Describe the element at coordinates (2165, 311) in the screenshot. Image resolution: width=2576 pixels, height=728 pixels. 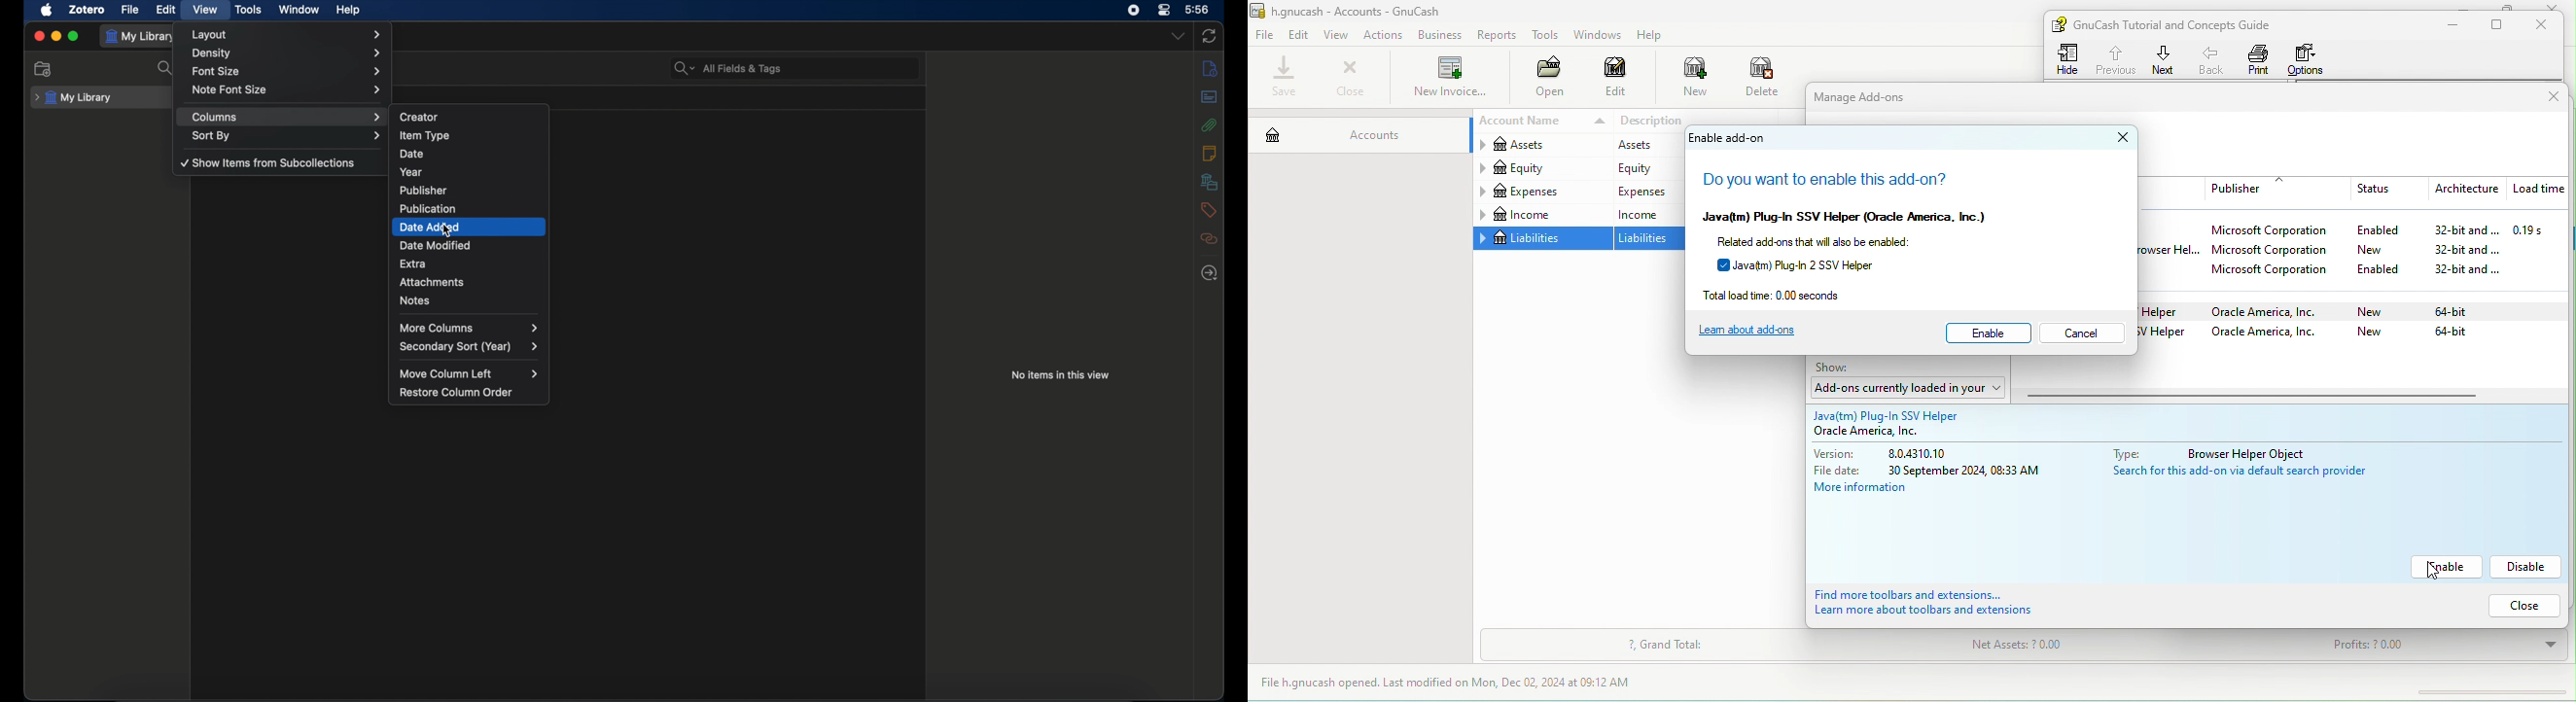
I see `java (tm) plug ln ssv helper` at that location.